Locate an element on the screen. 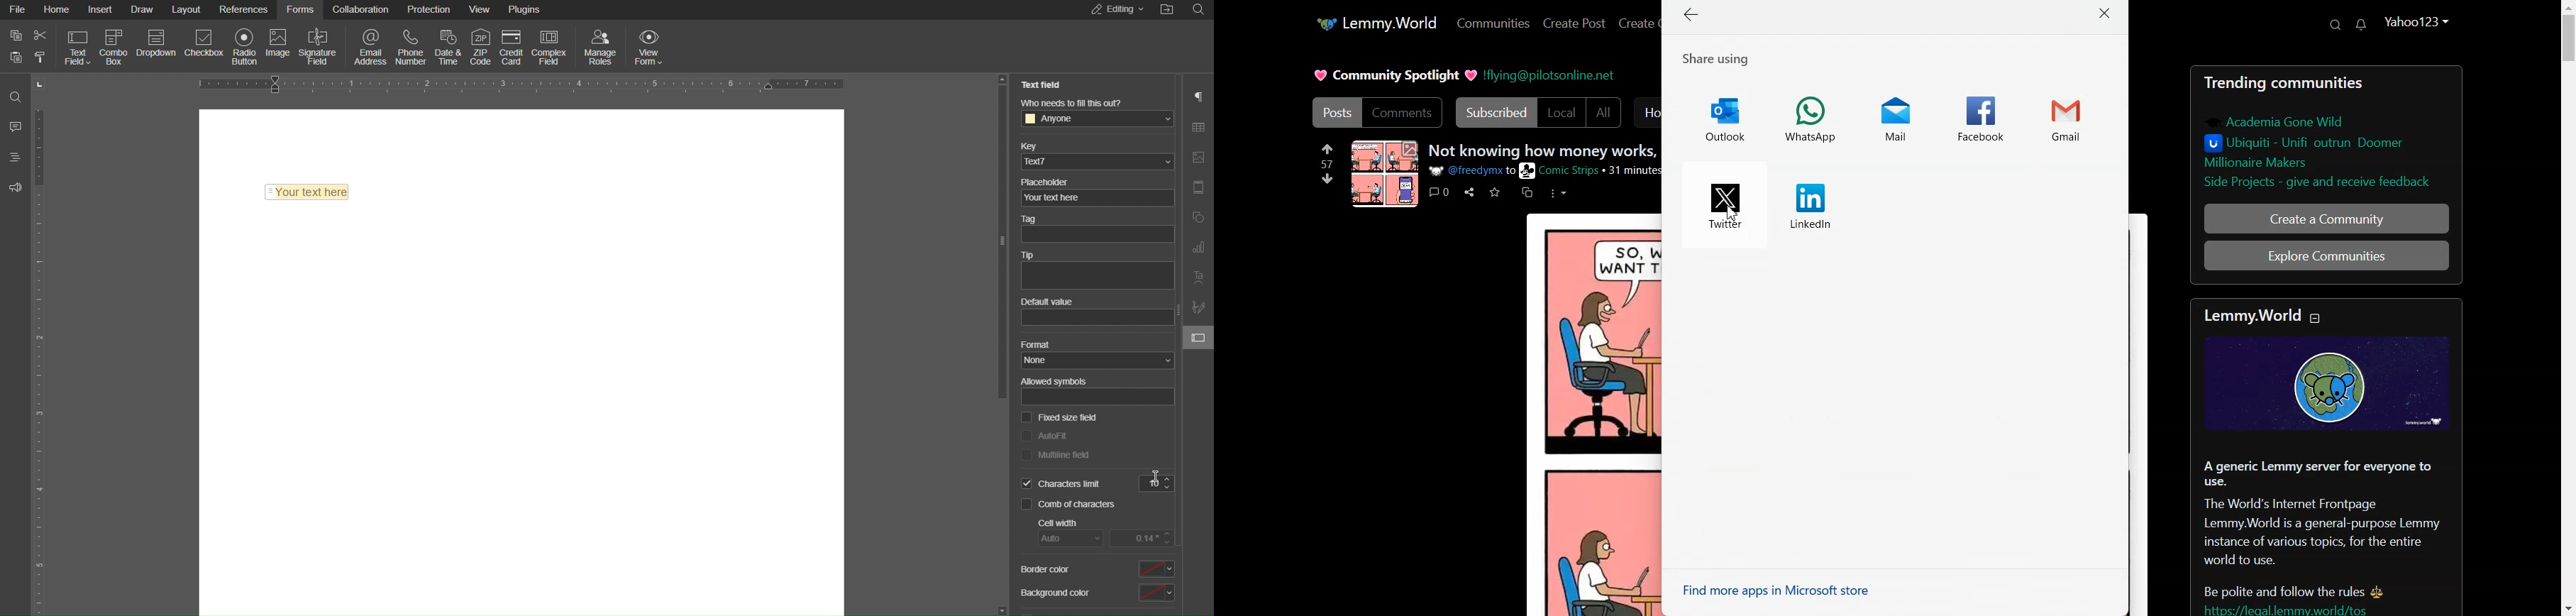 The image size is (2576, 616). info is located at coordinates (1547, 170).